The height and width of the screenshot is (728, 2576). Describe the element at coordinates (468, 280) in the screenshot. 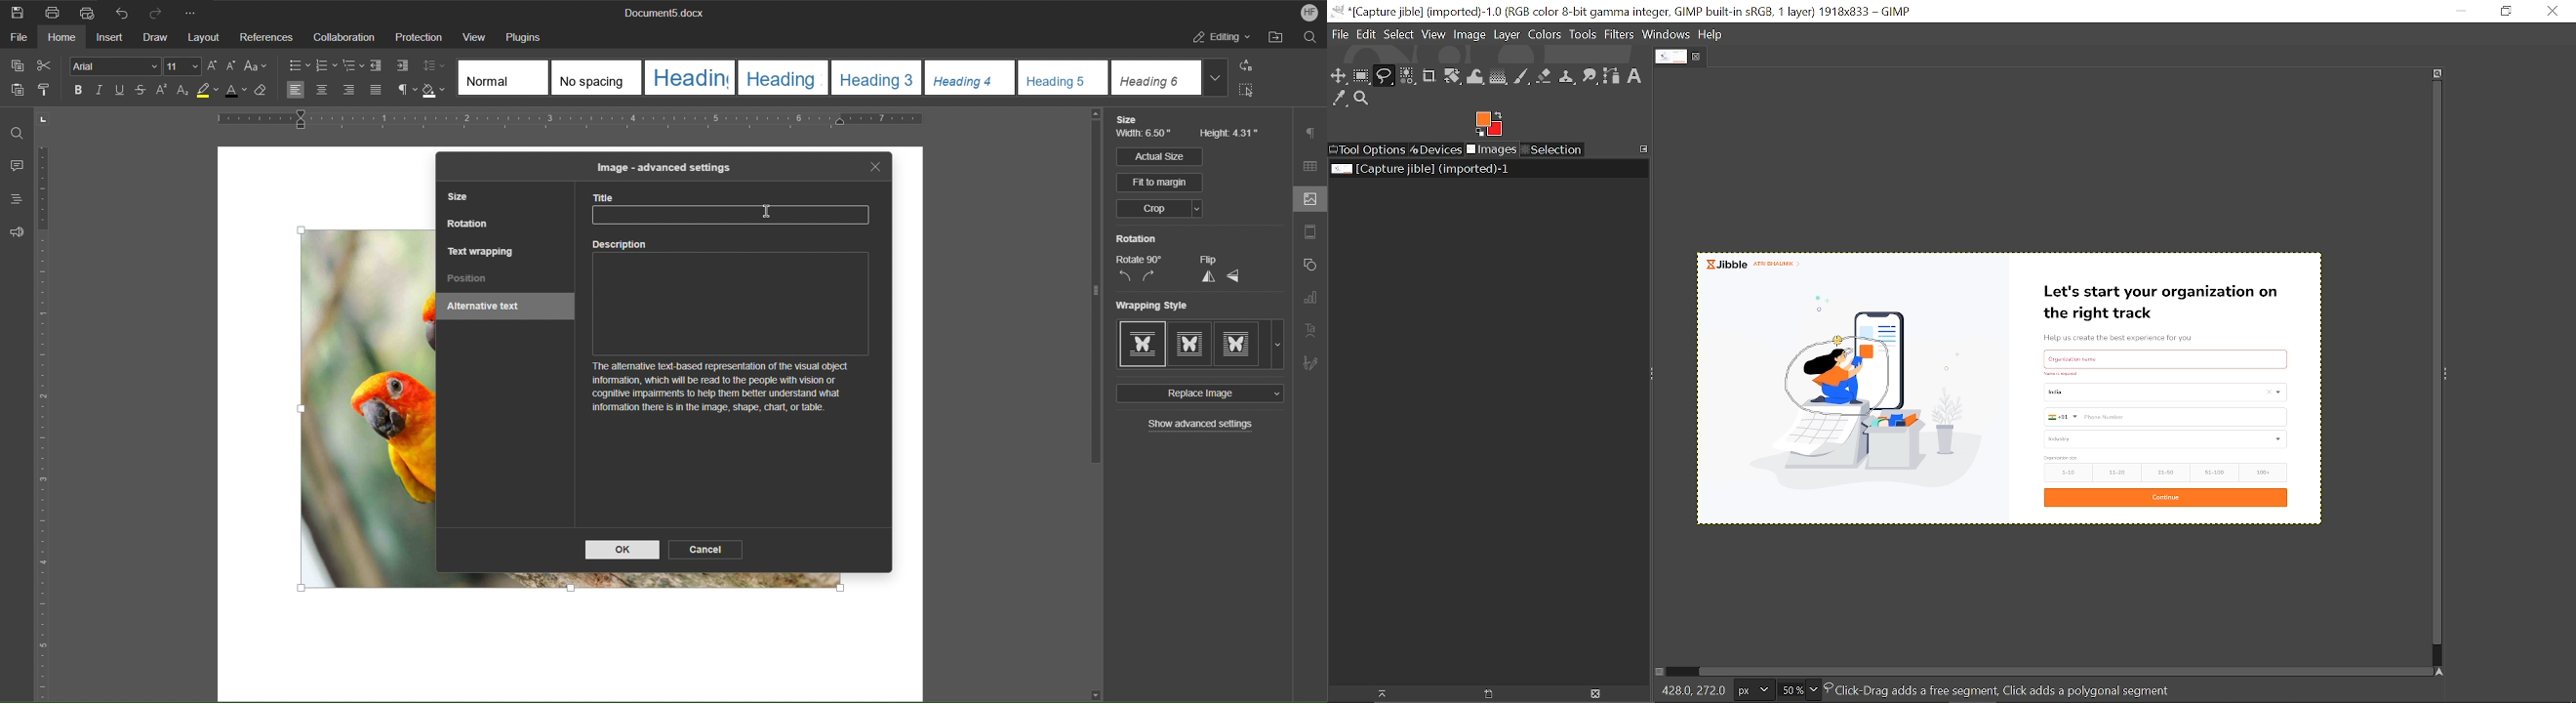

I see `Position` at that location.